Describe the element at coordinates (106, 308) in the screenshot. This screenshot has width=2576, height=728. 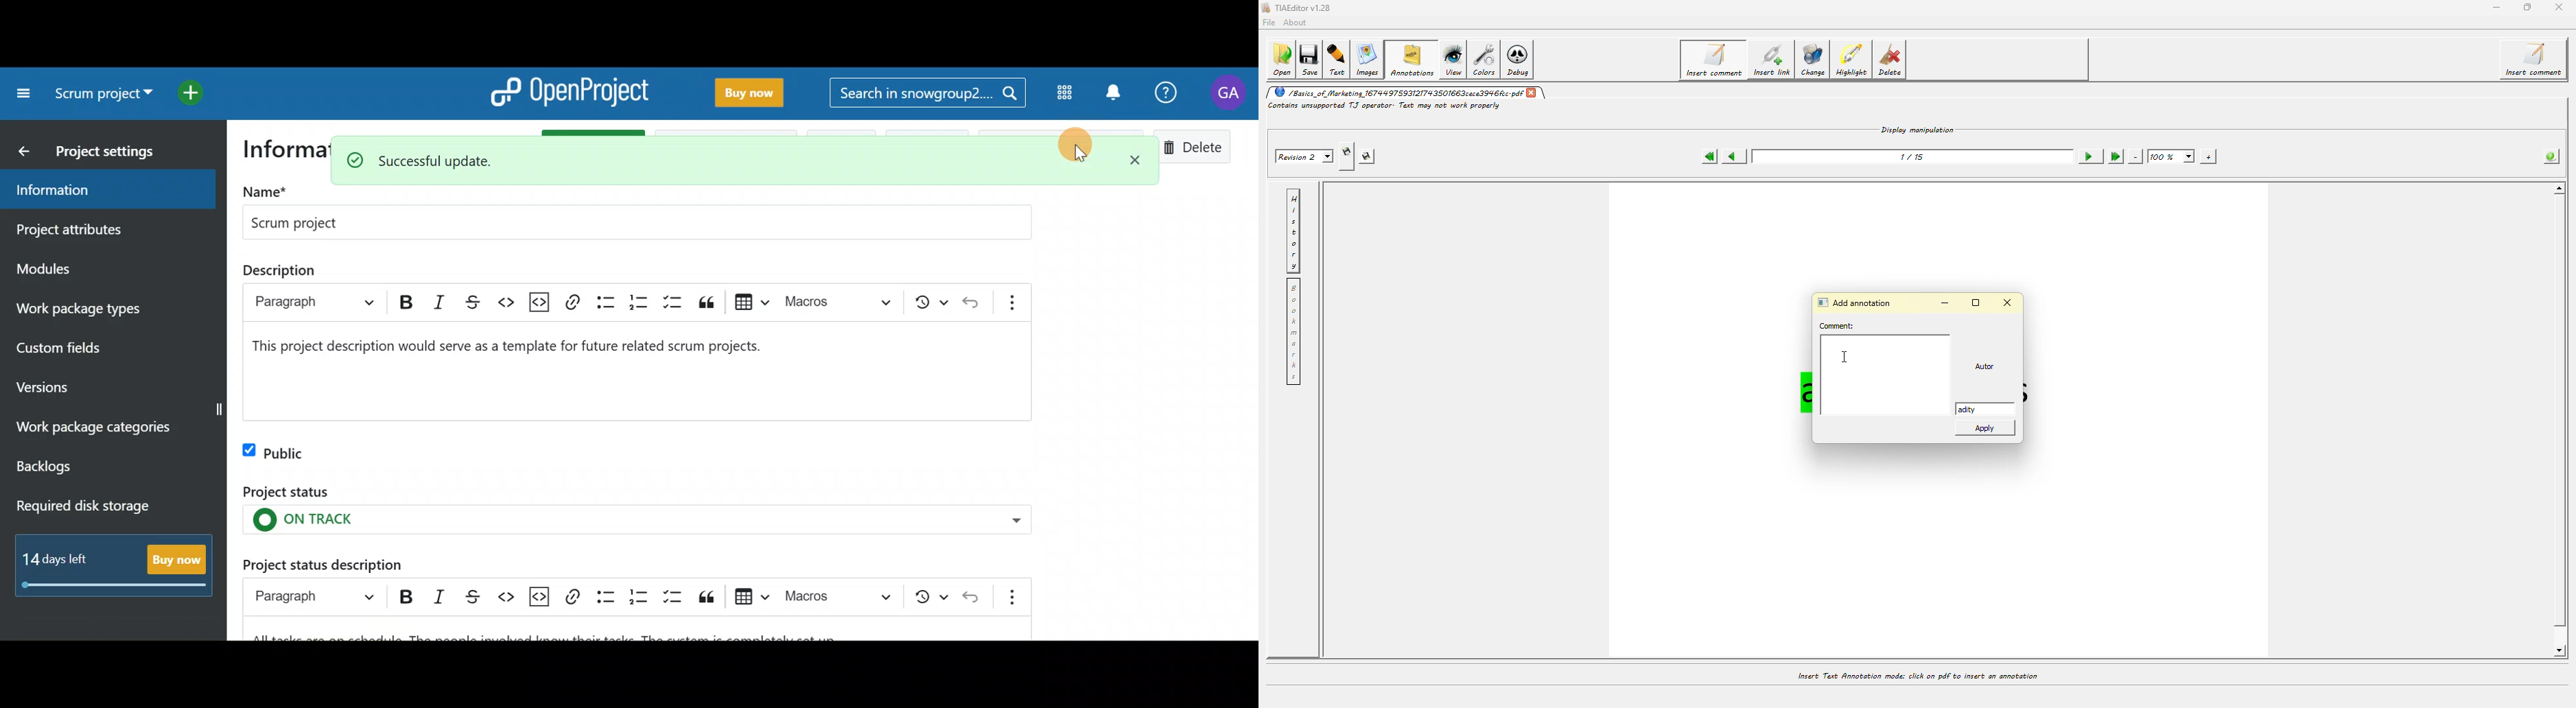
I see `Work package types` at that location.